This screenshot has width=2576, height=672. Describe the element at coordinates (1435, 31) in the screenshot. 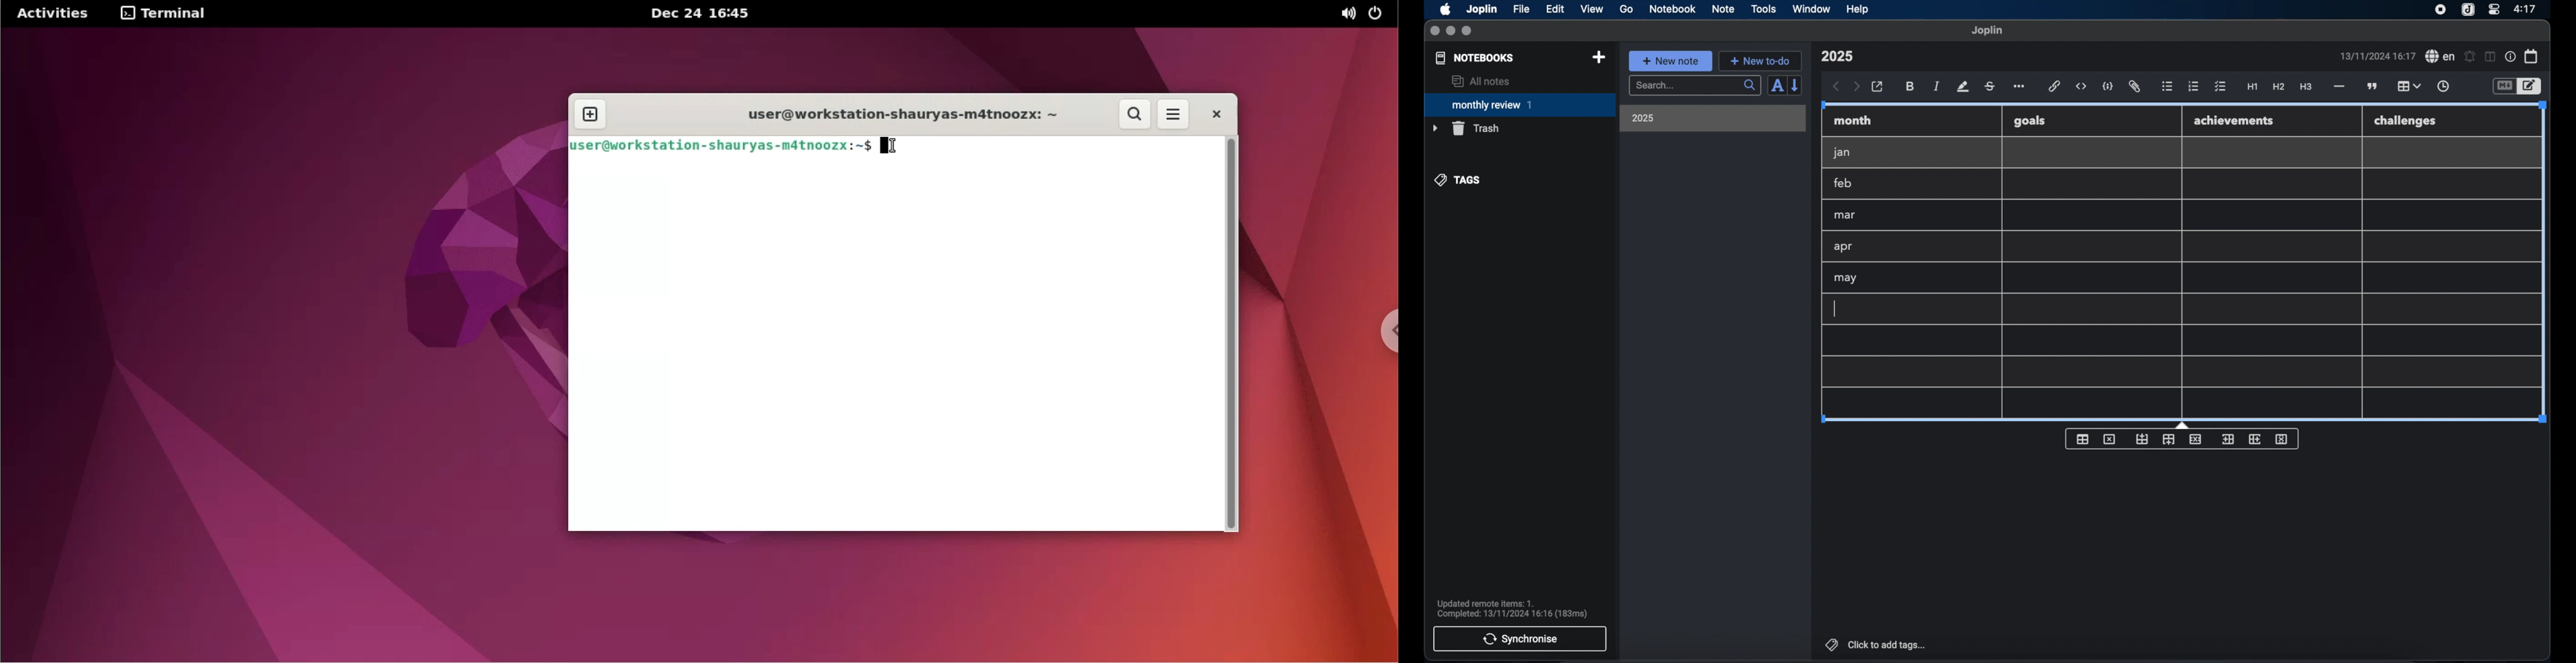

I see `close` at that location.